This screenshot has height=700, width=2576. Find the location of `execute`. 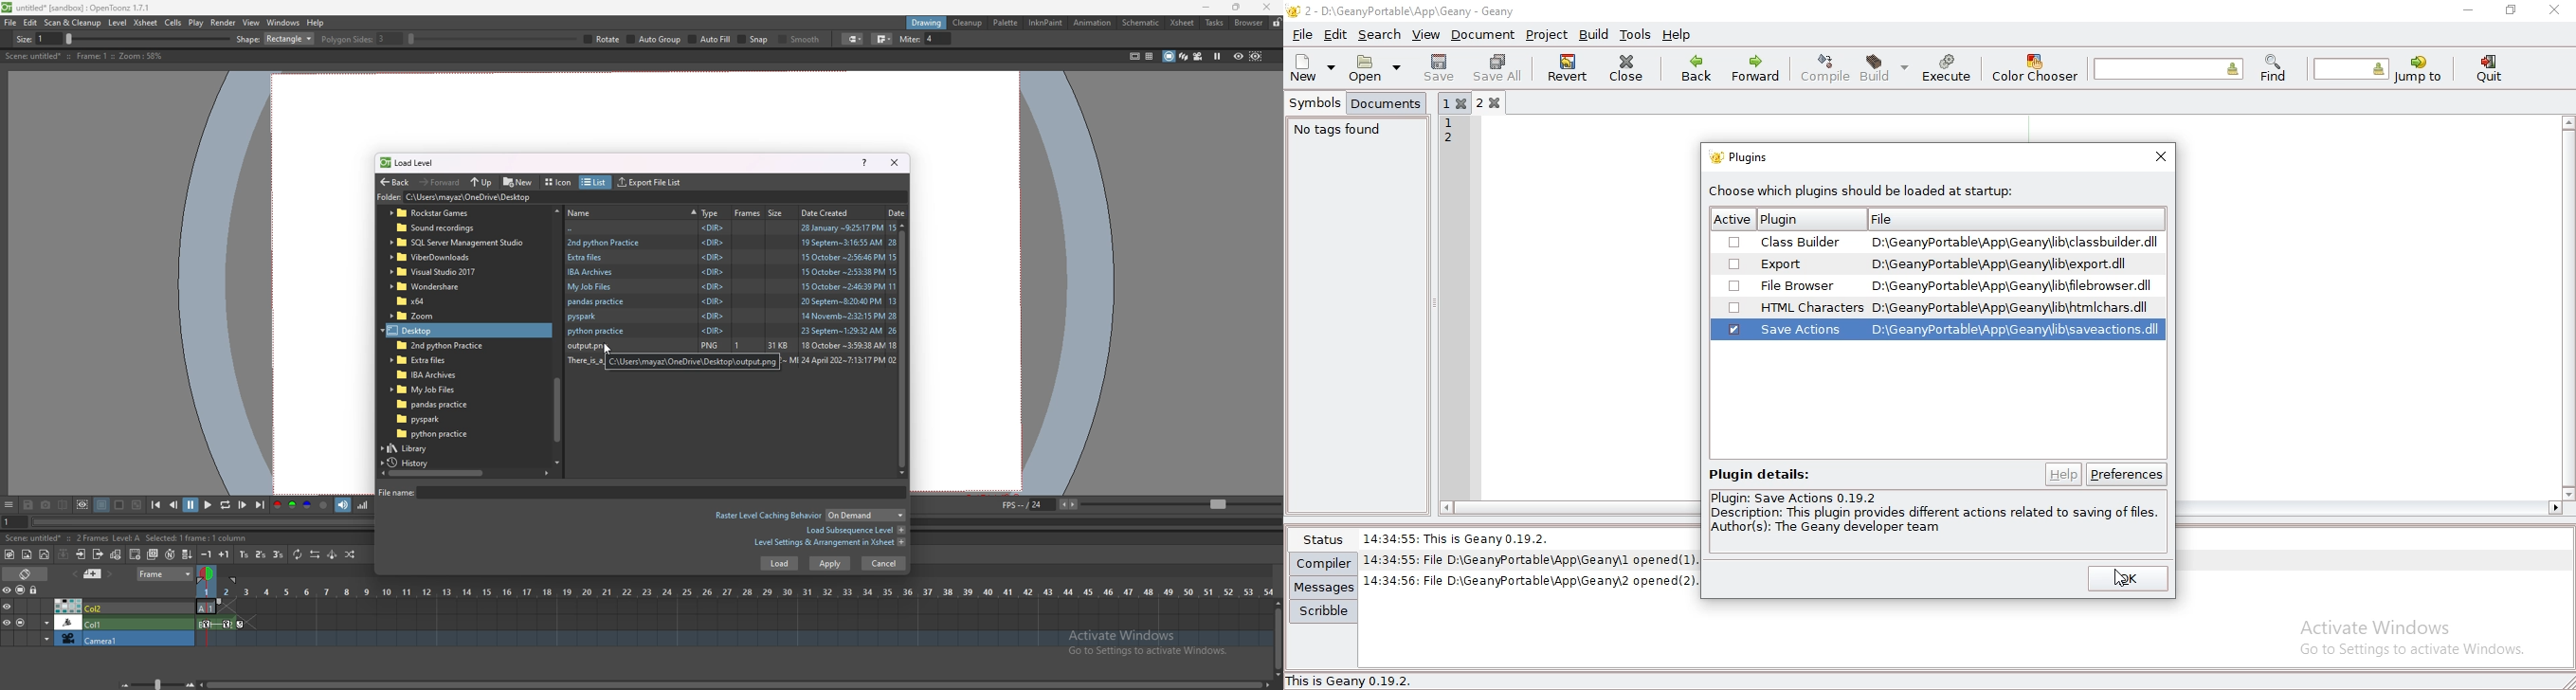

execute is located at coordinates (1948, 68).